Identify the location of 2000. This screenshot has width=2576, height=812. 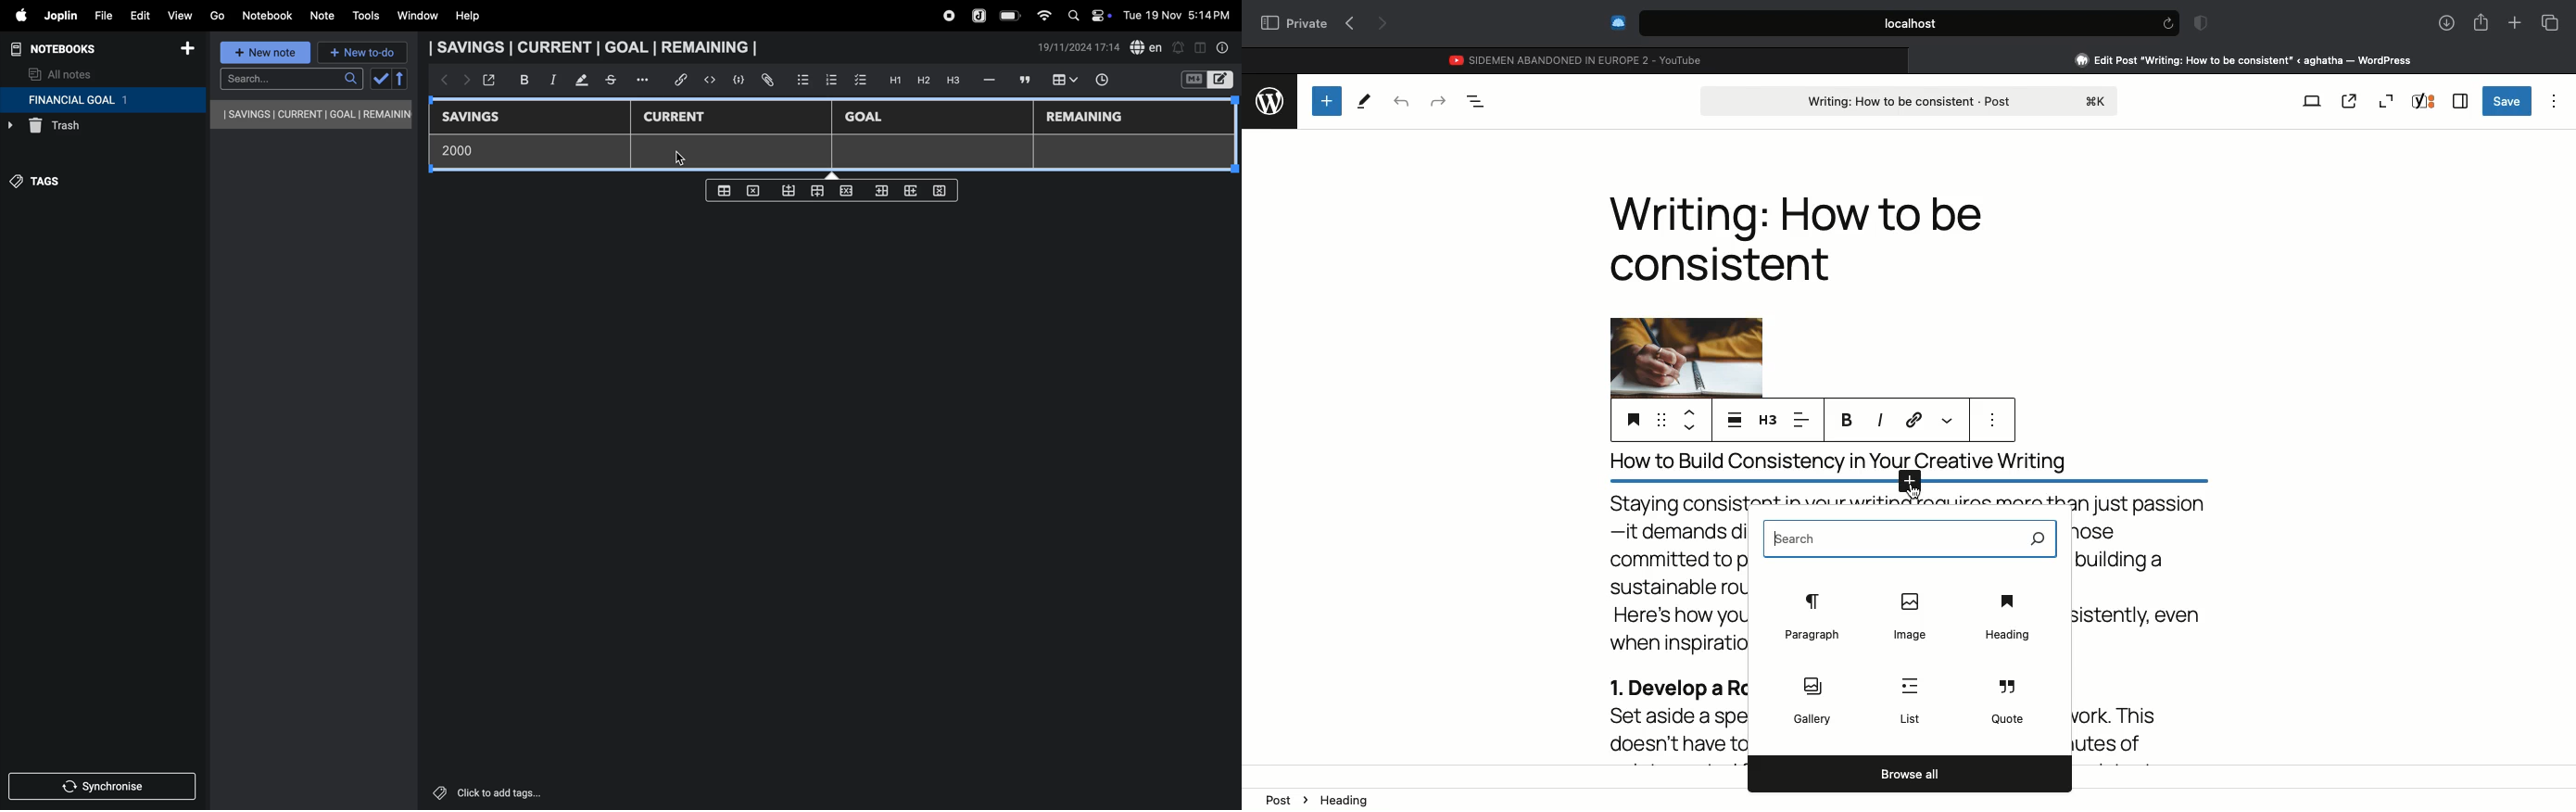
(465, 150).